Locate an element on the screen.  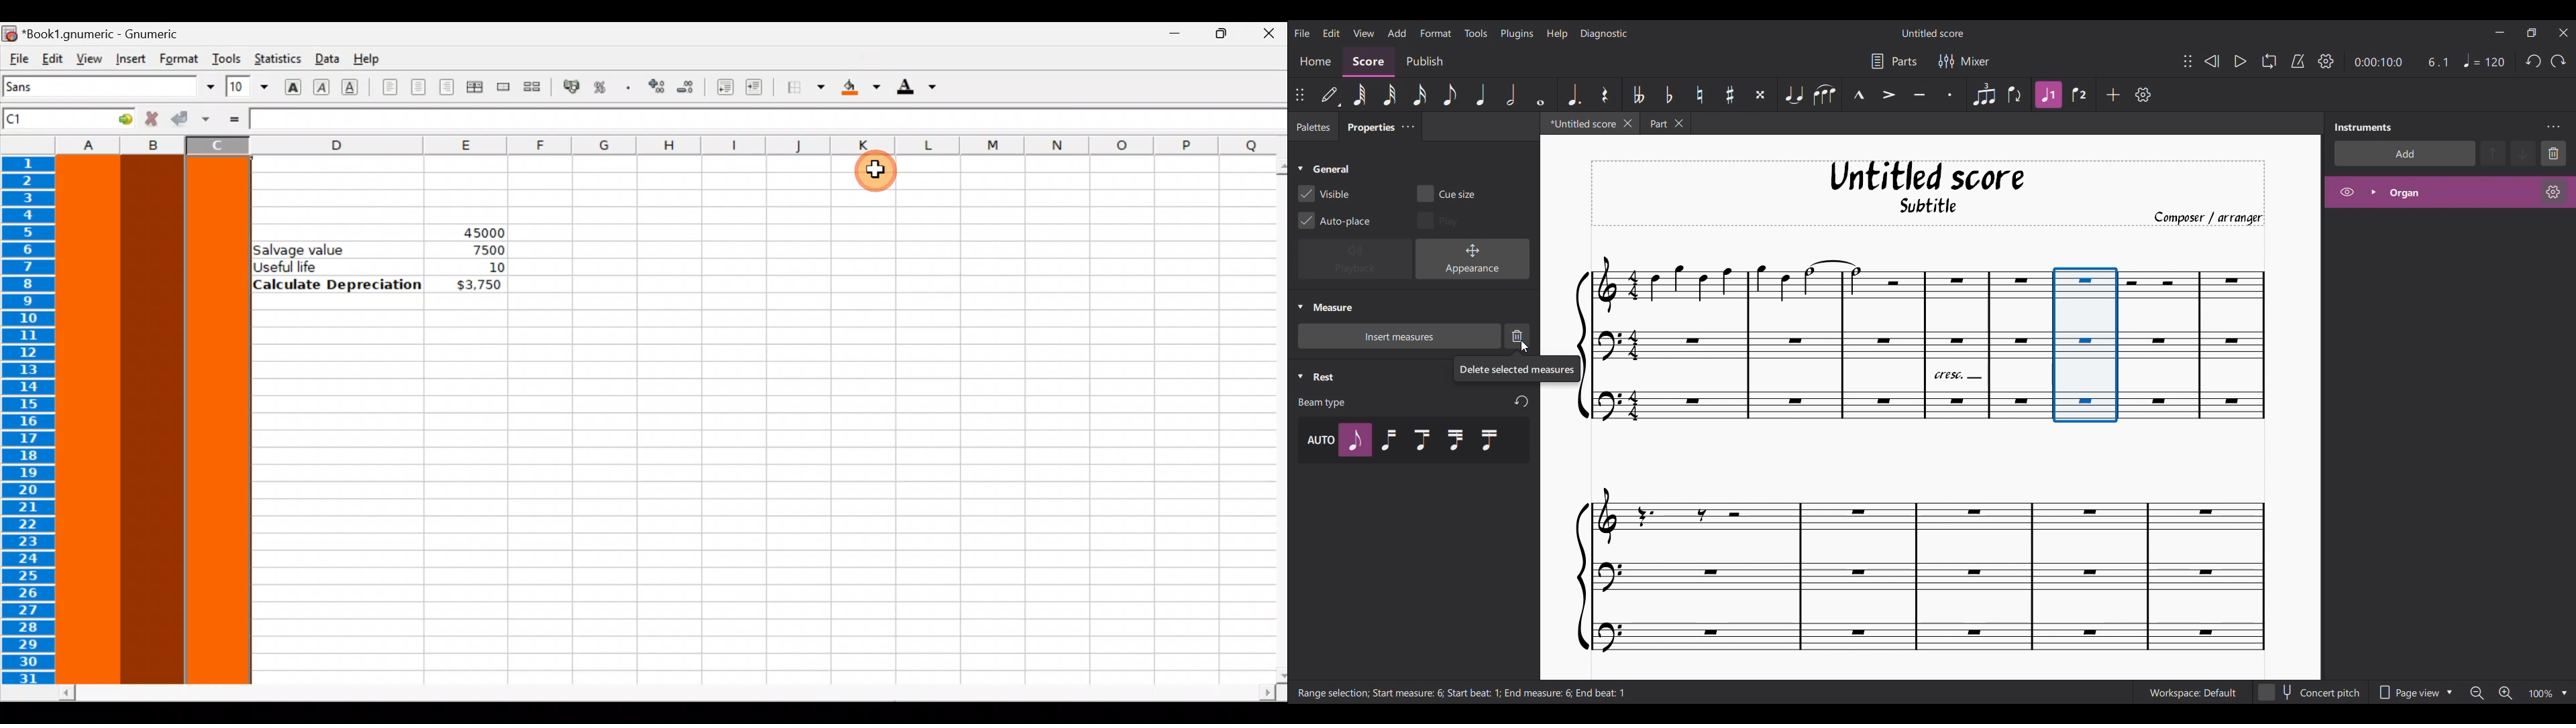
Useful life is located at coordinates (339, 266).